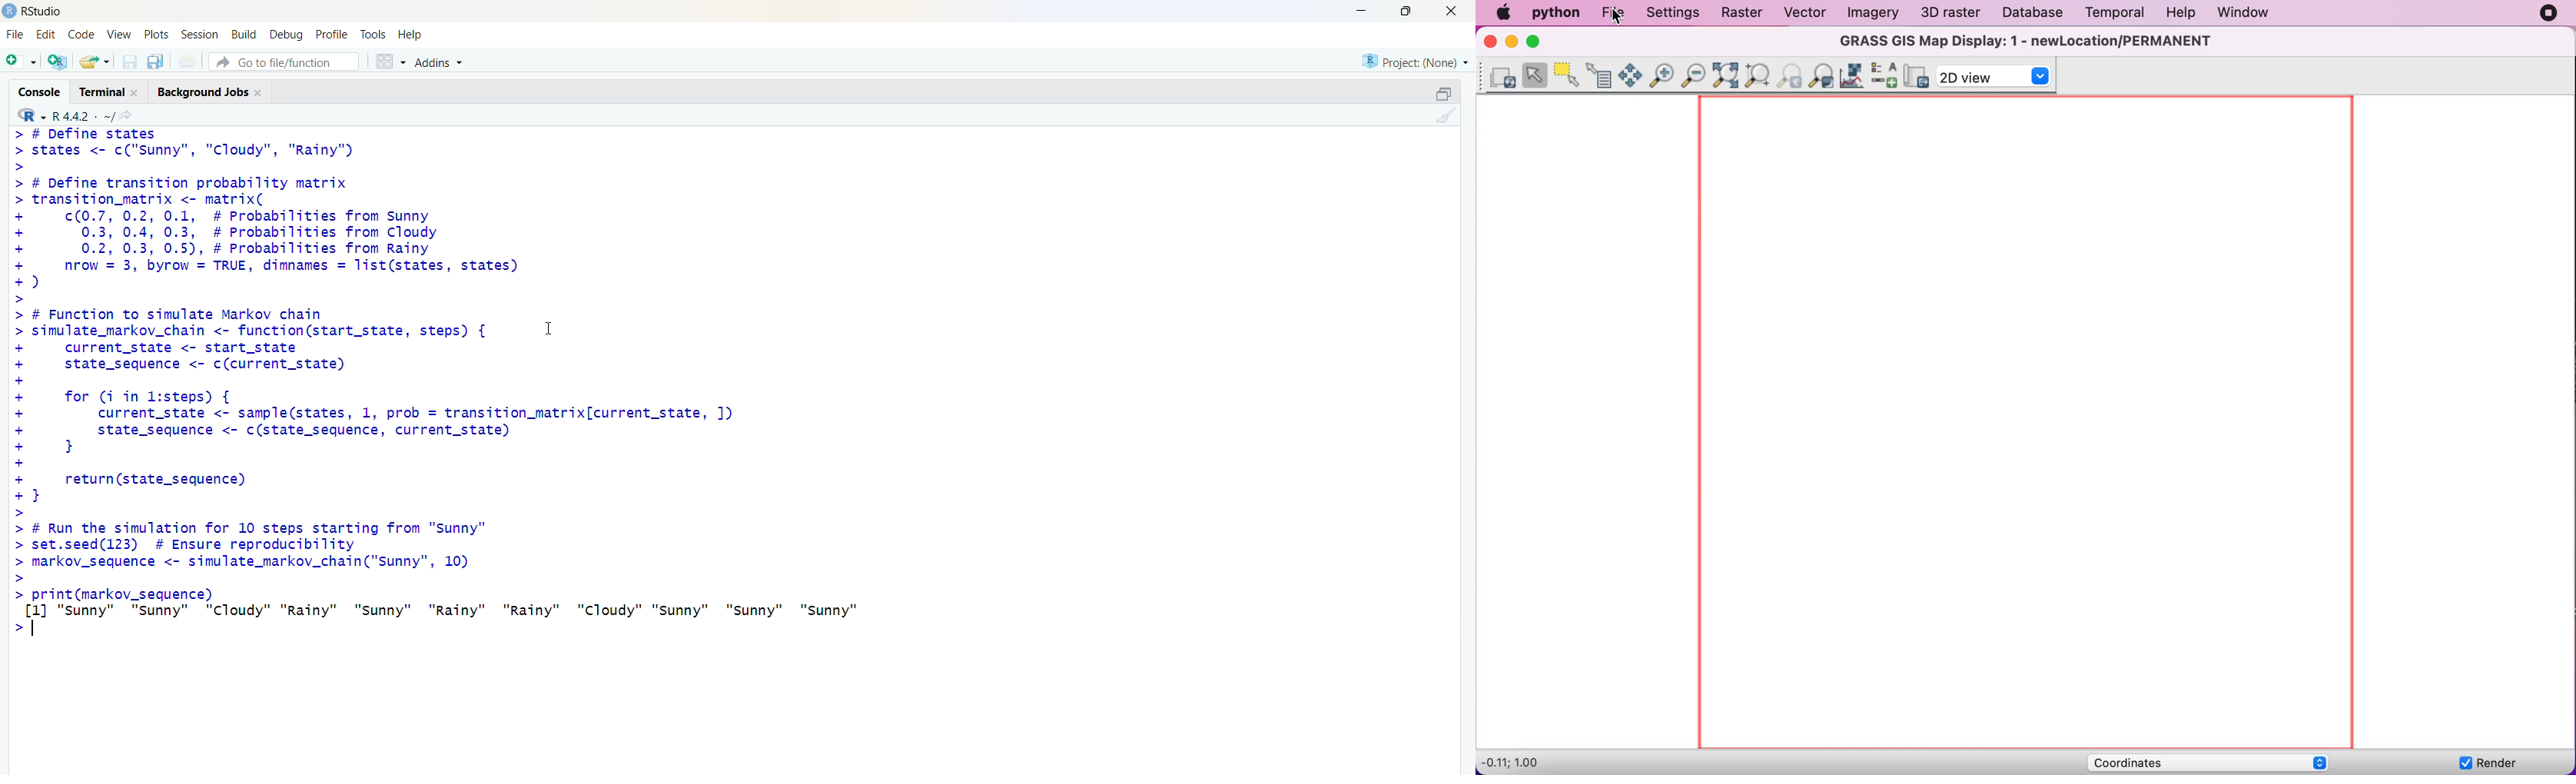  What do you see at coordinates (34, 11) in the screenshot?
I see `rstudio` at bounding box center [34, 11].